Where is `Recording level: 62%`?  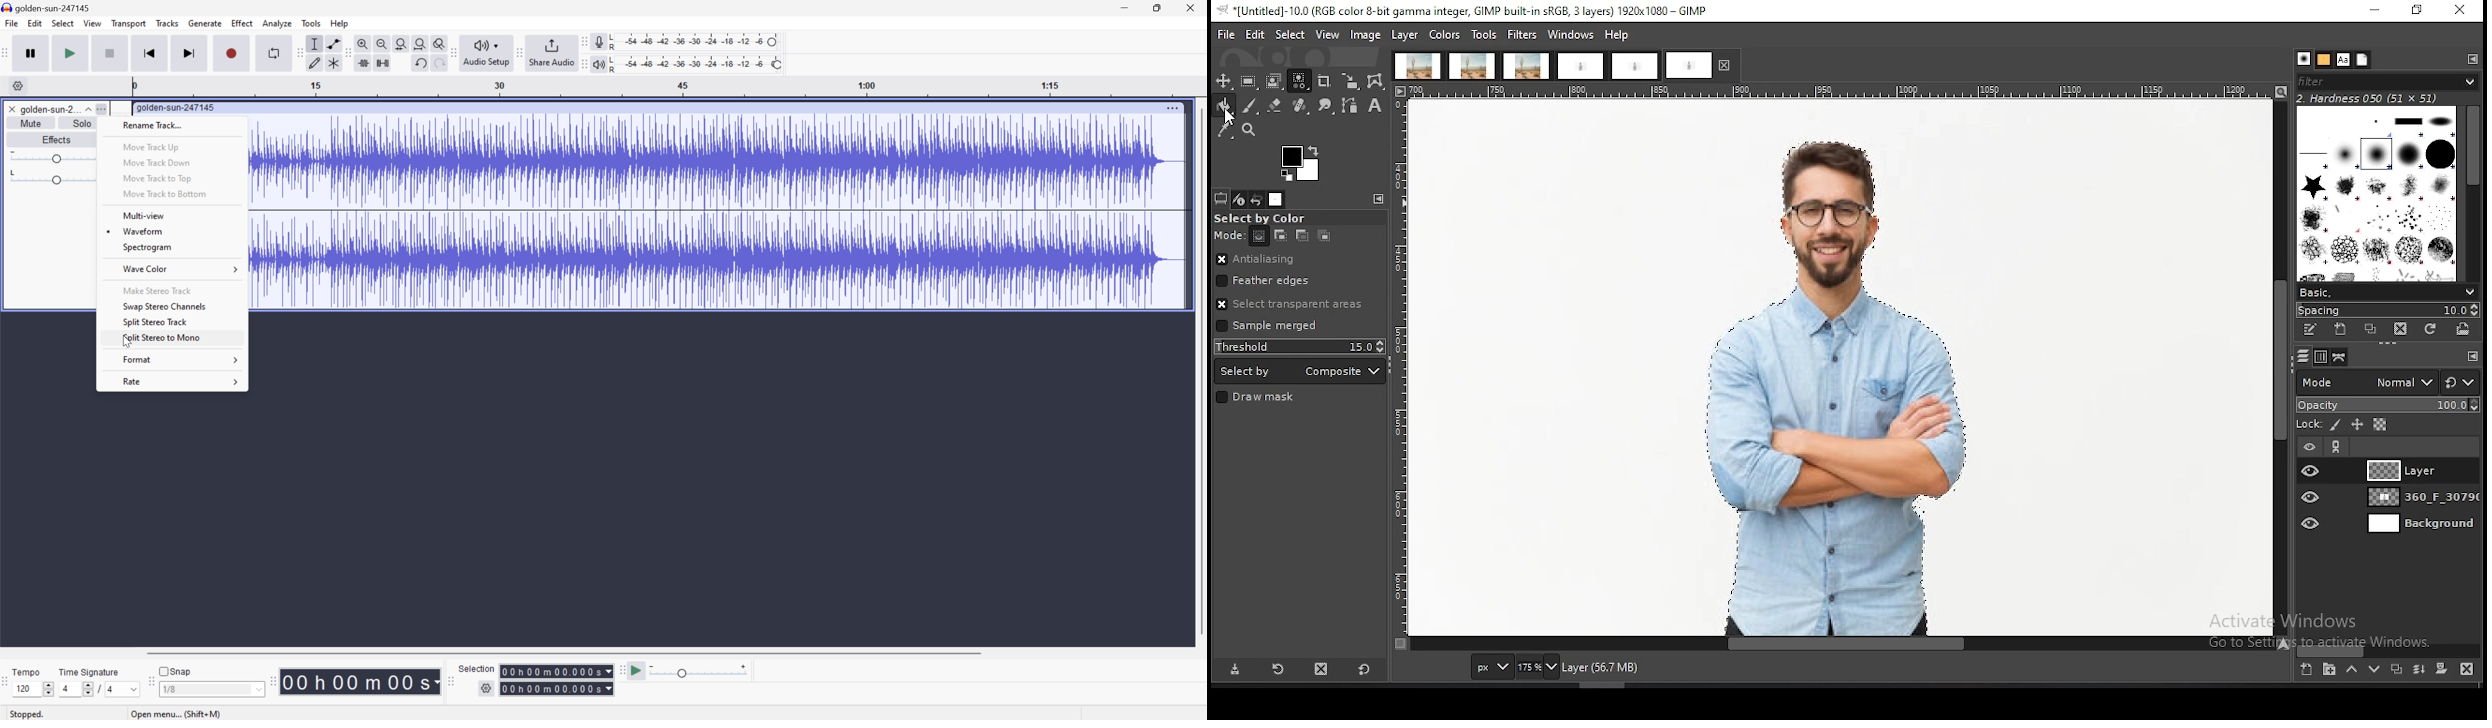 Recording level: 62% is located at coordinates (696, 40).